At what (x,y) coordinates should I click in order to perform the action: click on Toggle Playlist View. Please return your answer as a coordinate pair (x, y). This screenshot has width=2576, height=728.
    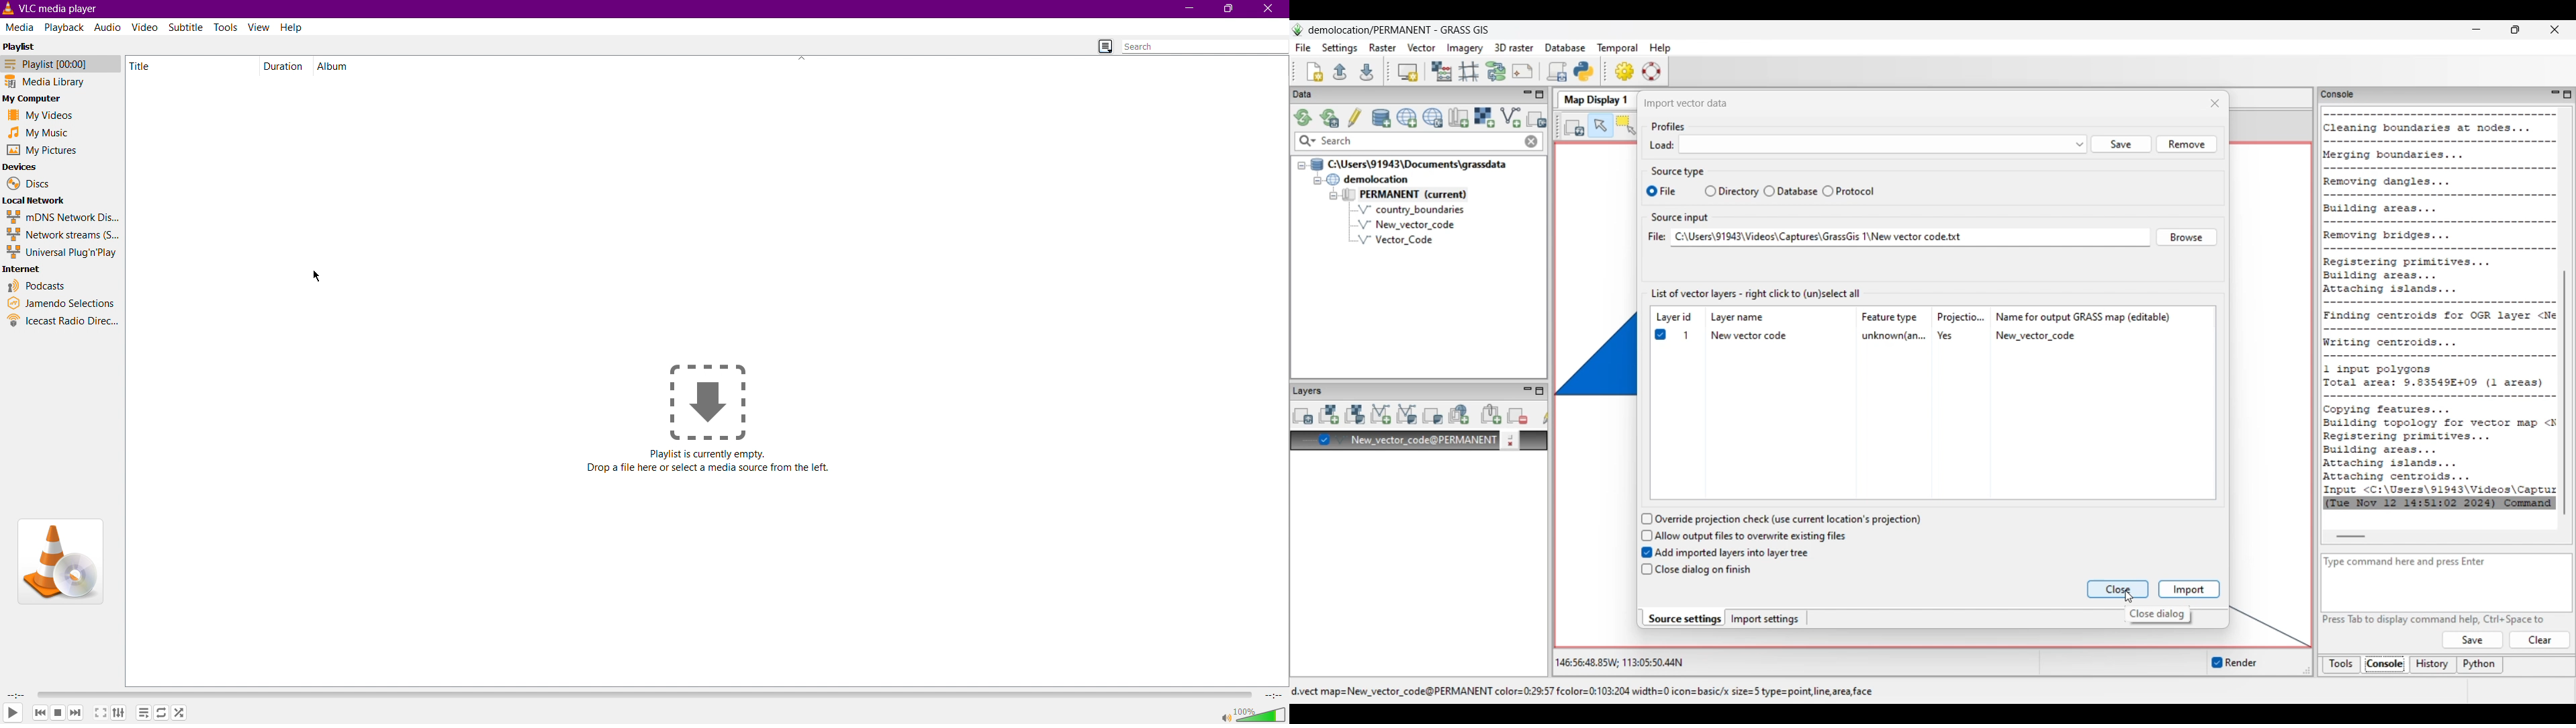
    Looking at the image, I should click on (1105, 46).